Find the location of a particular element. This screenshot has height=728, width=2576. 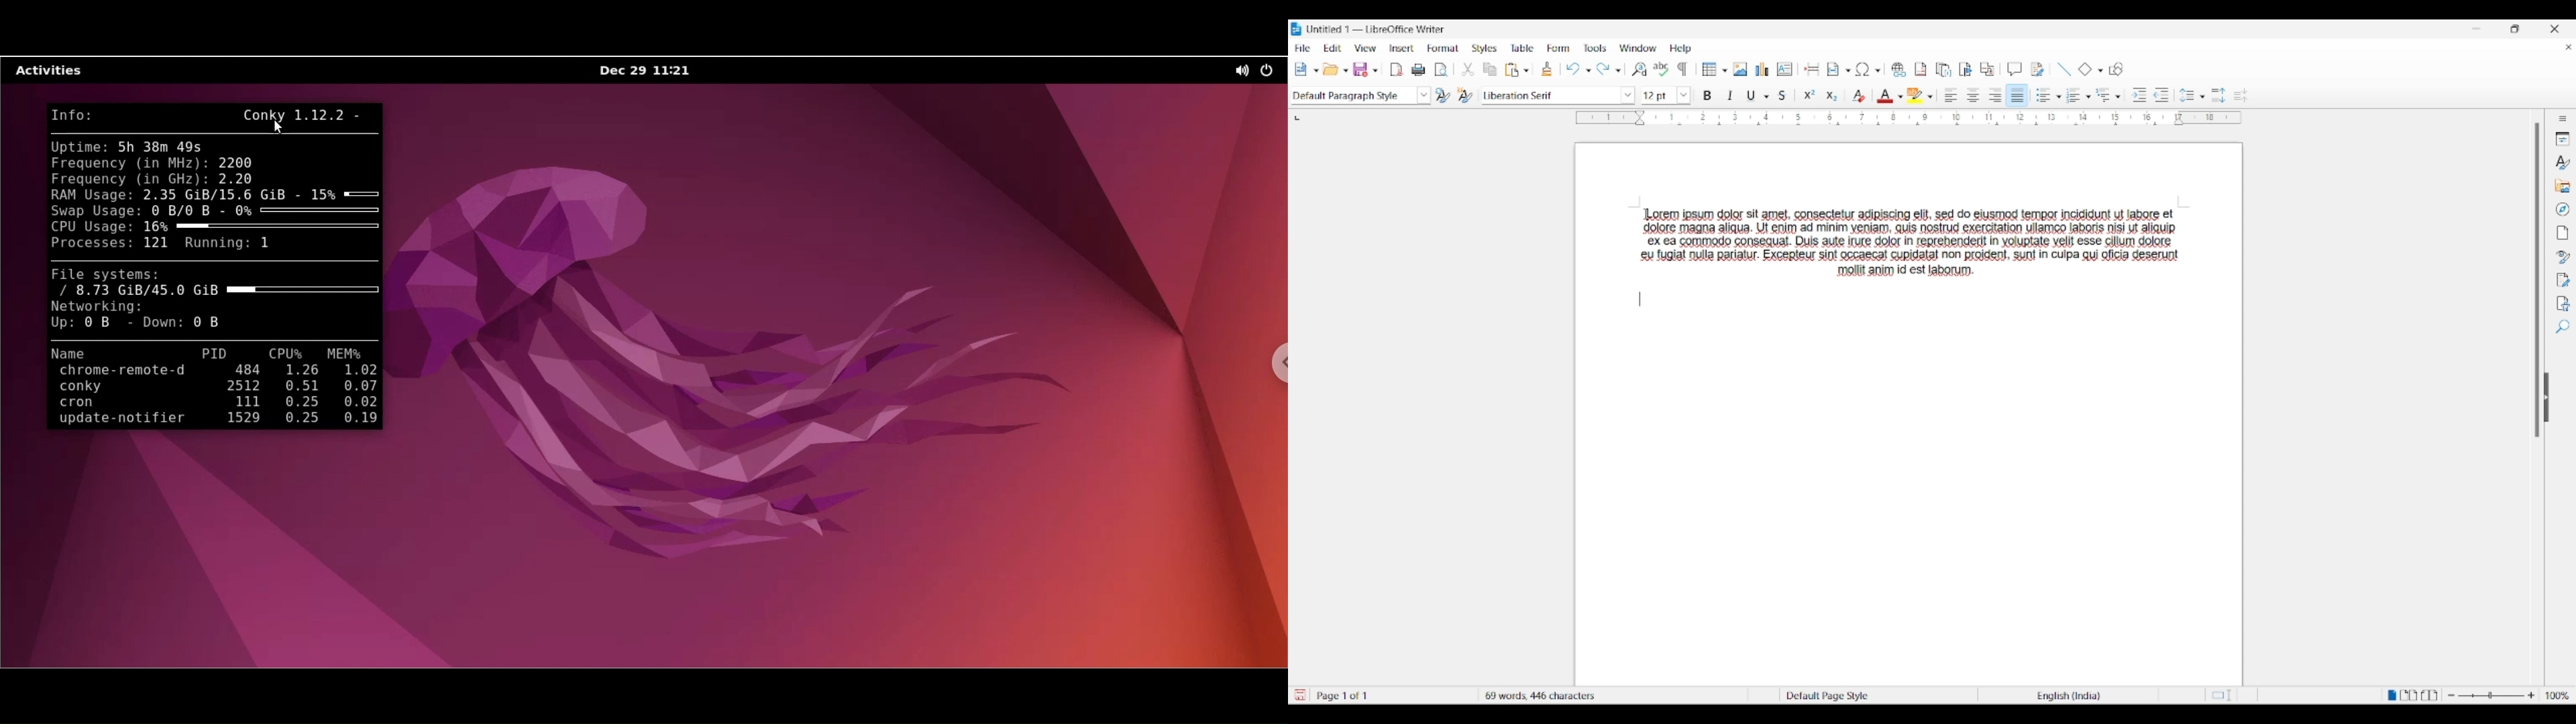

Selected new document option is located at coordinates (1303, 68).